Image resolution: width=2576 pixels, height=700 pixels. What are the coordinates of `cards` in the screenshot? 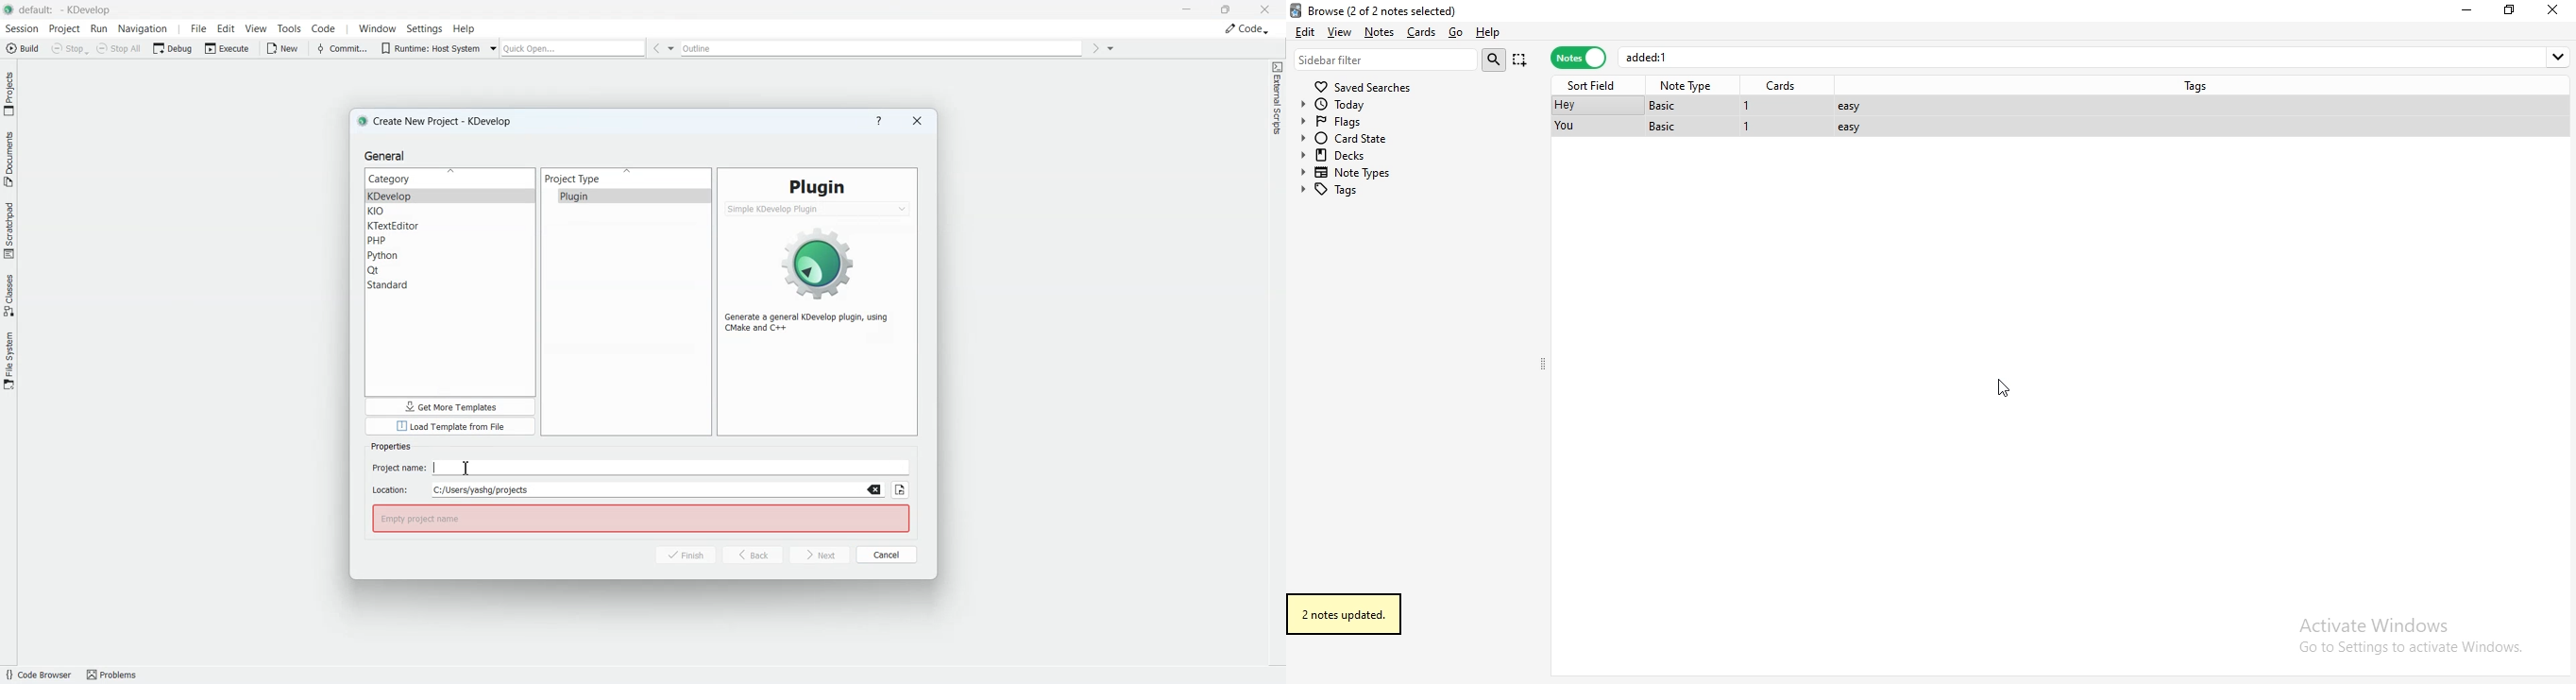 It's located at (1419, 32).